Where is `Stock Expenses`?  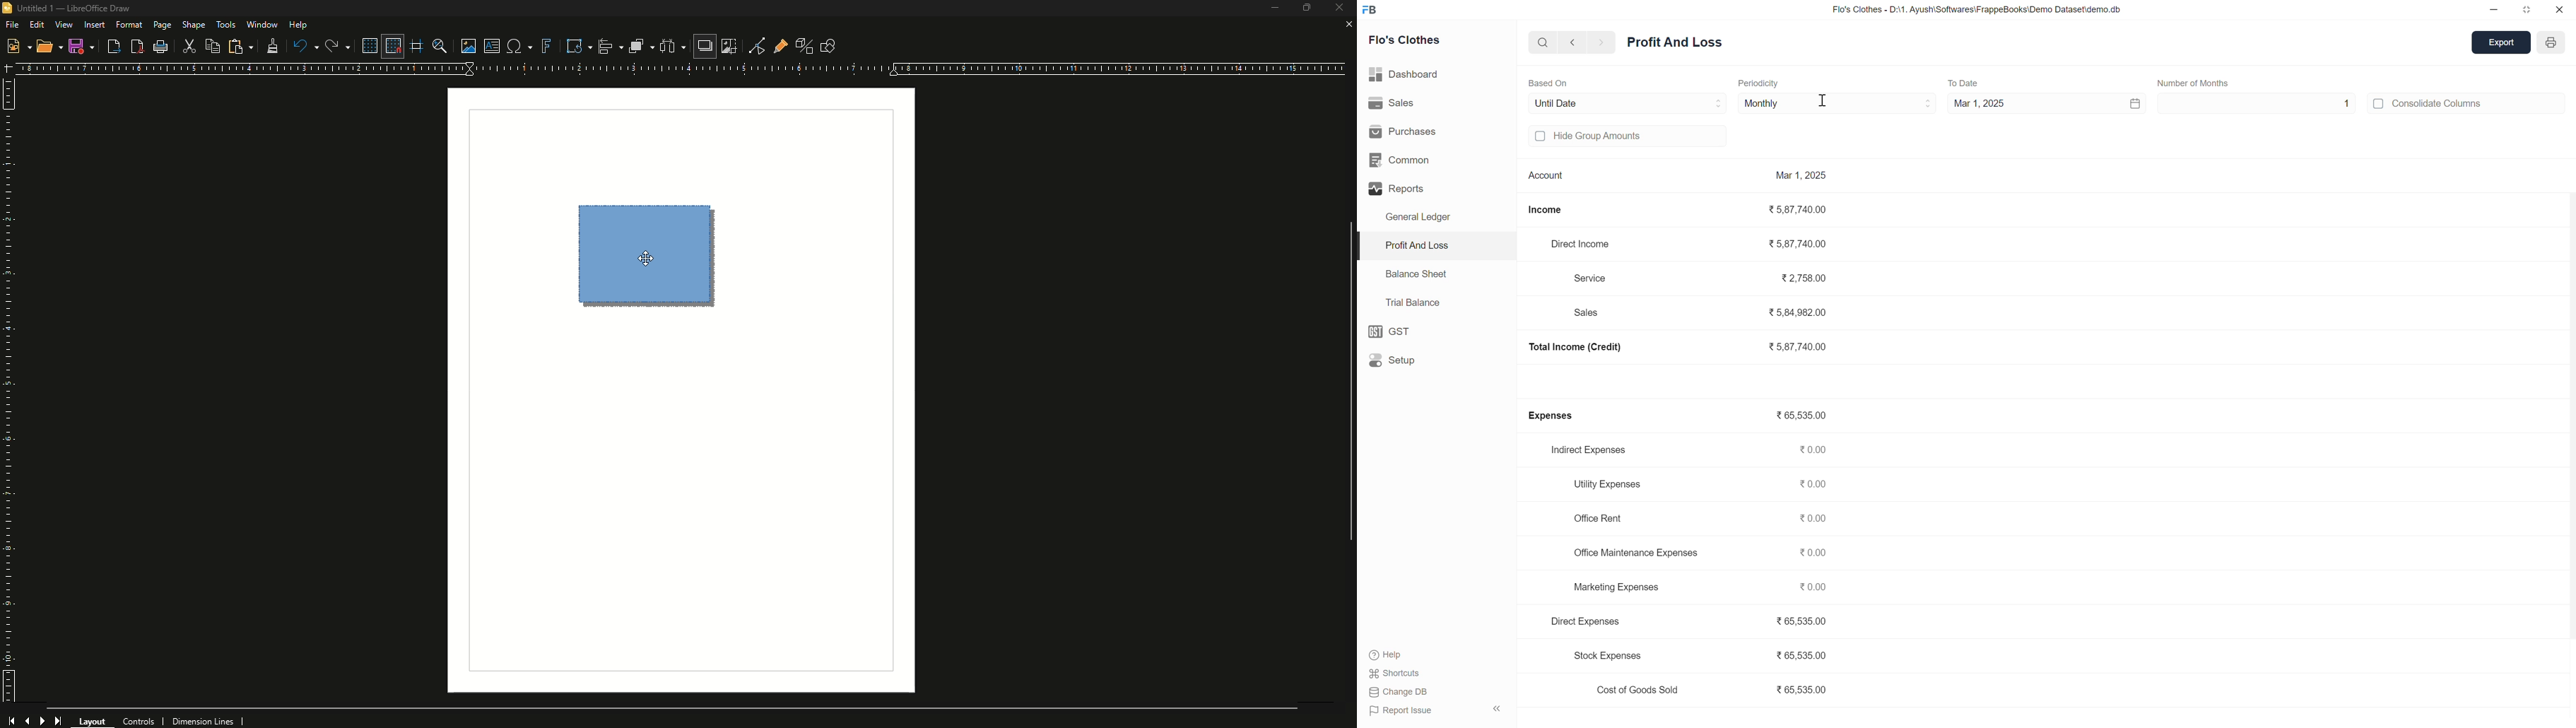 Stock Expenses is located at coordinates (1605, 657).